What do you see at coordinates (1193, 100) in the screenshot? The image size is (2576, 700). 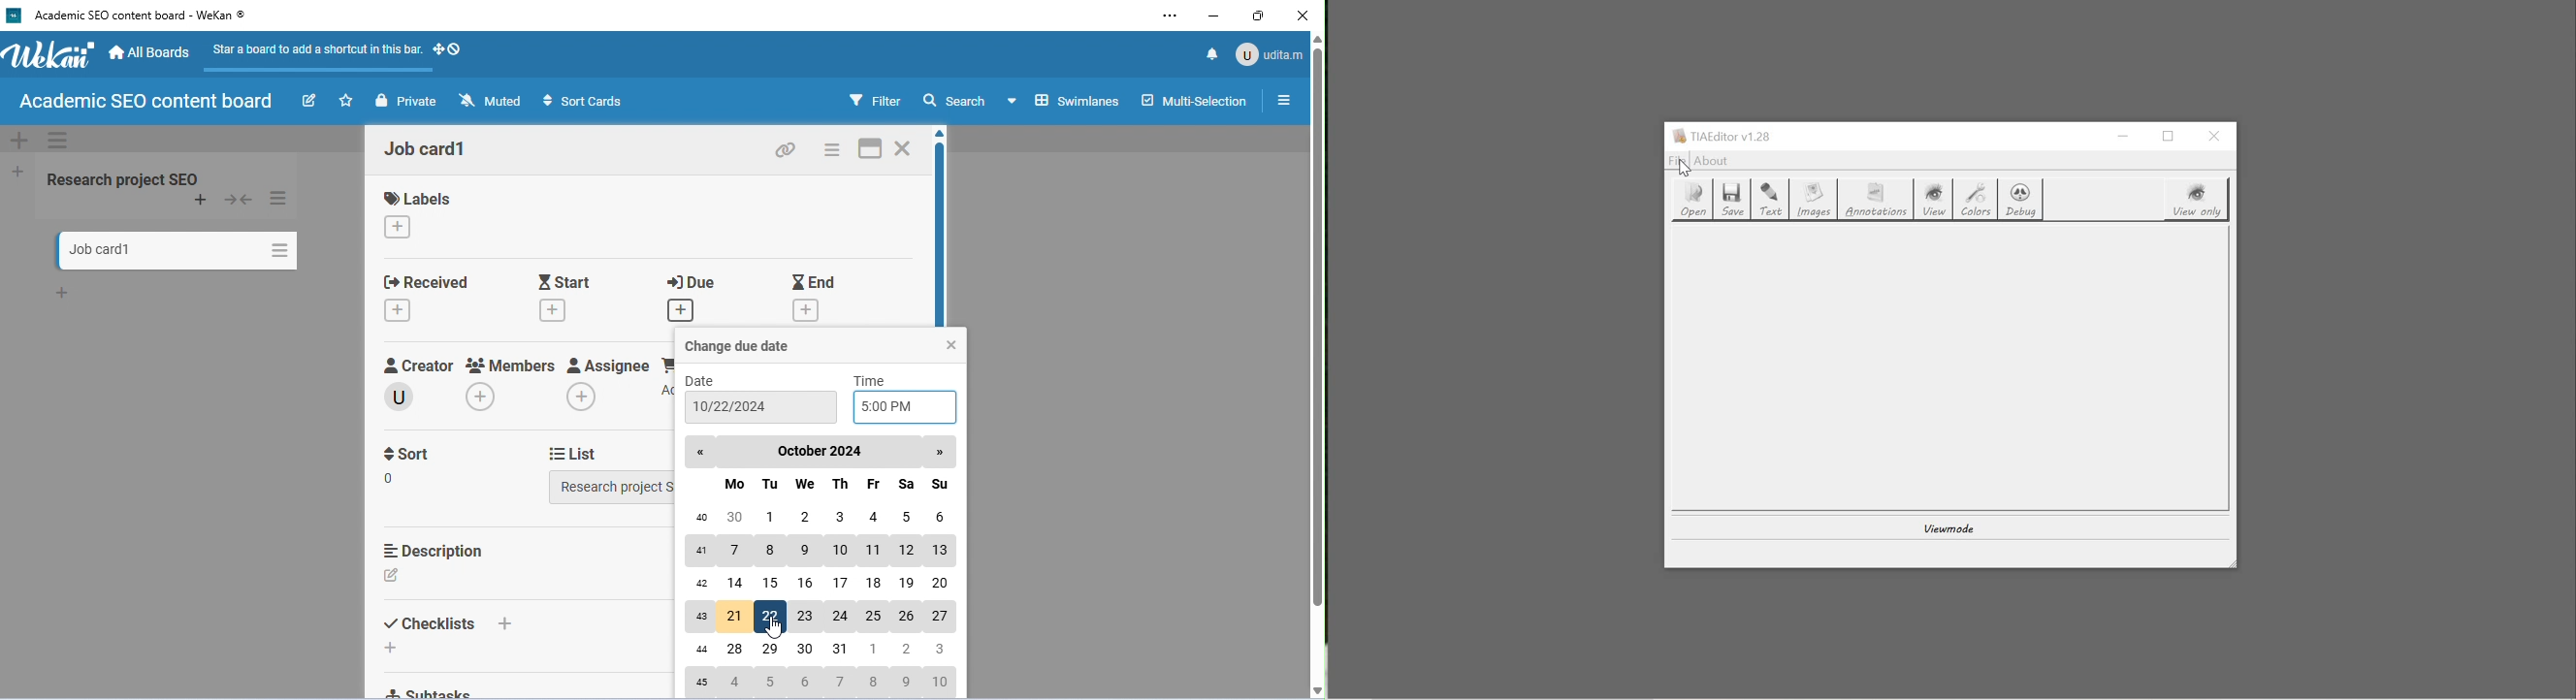 I see `multi-selection` at bounding box center [1193, 100].